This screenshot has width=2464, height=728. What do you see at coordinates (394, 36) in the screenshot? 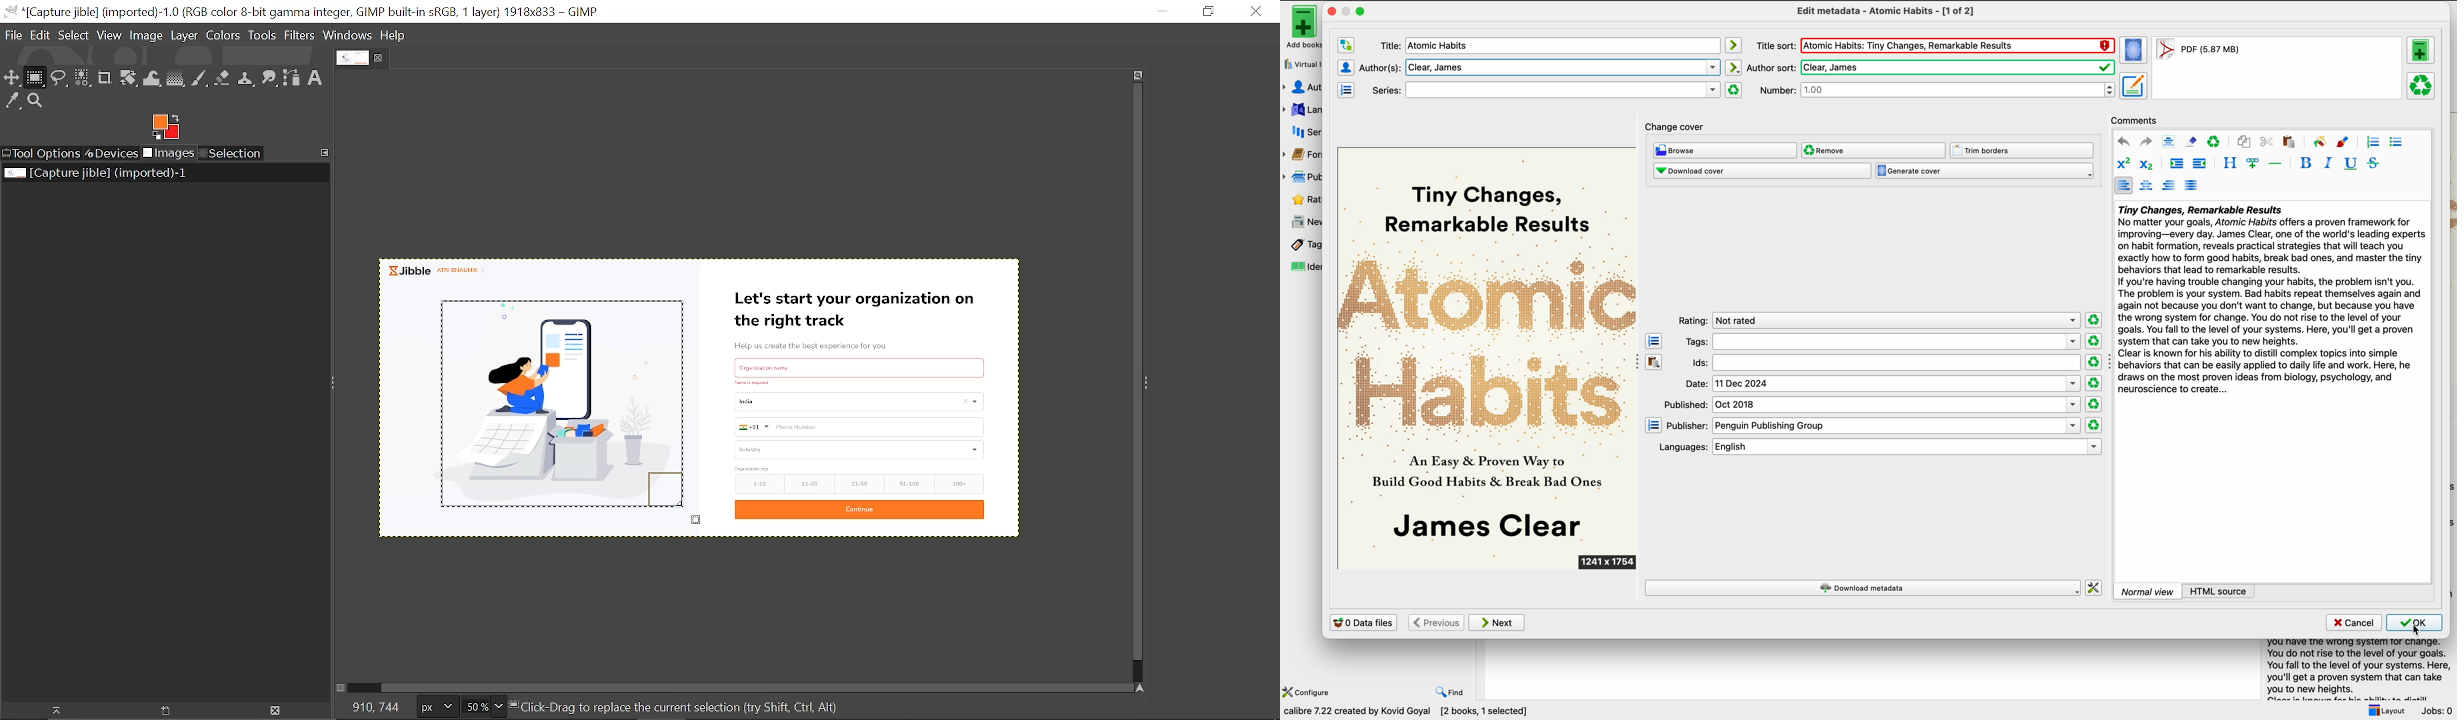
I see `Help` at bounding box center [394, 36].